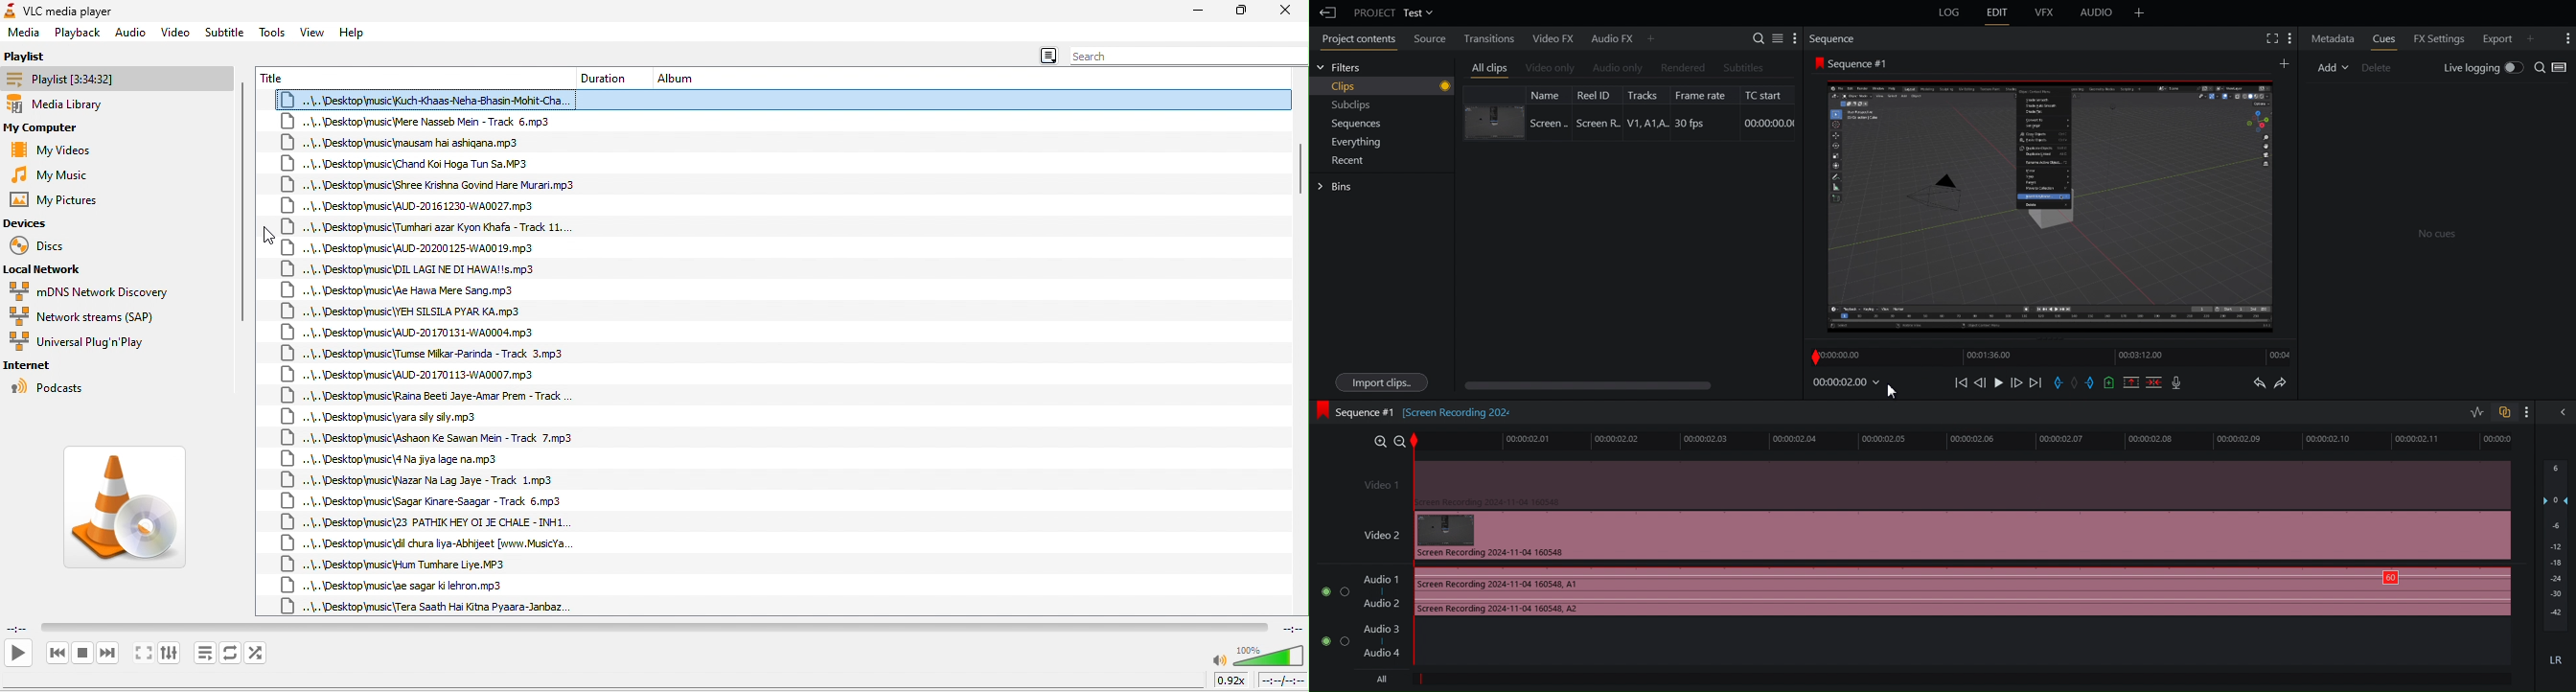  Describe the element at coordinates (70, 105) in the screenshot. I see `media library` at that location.